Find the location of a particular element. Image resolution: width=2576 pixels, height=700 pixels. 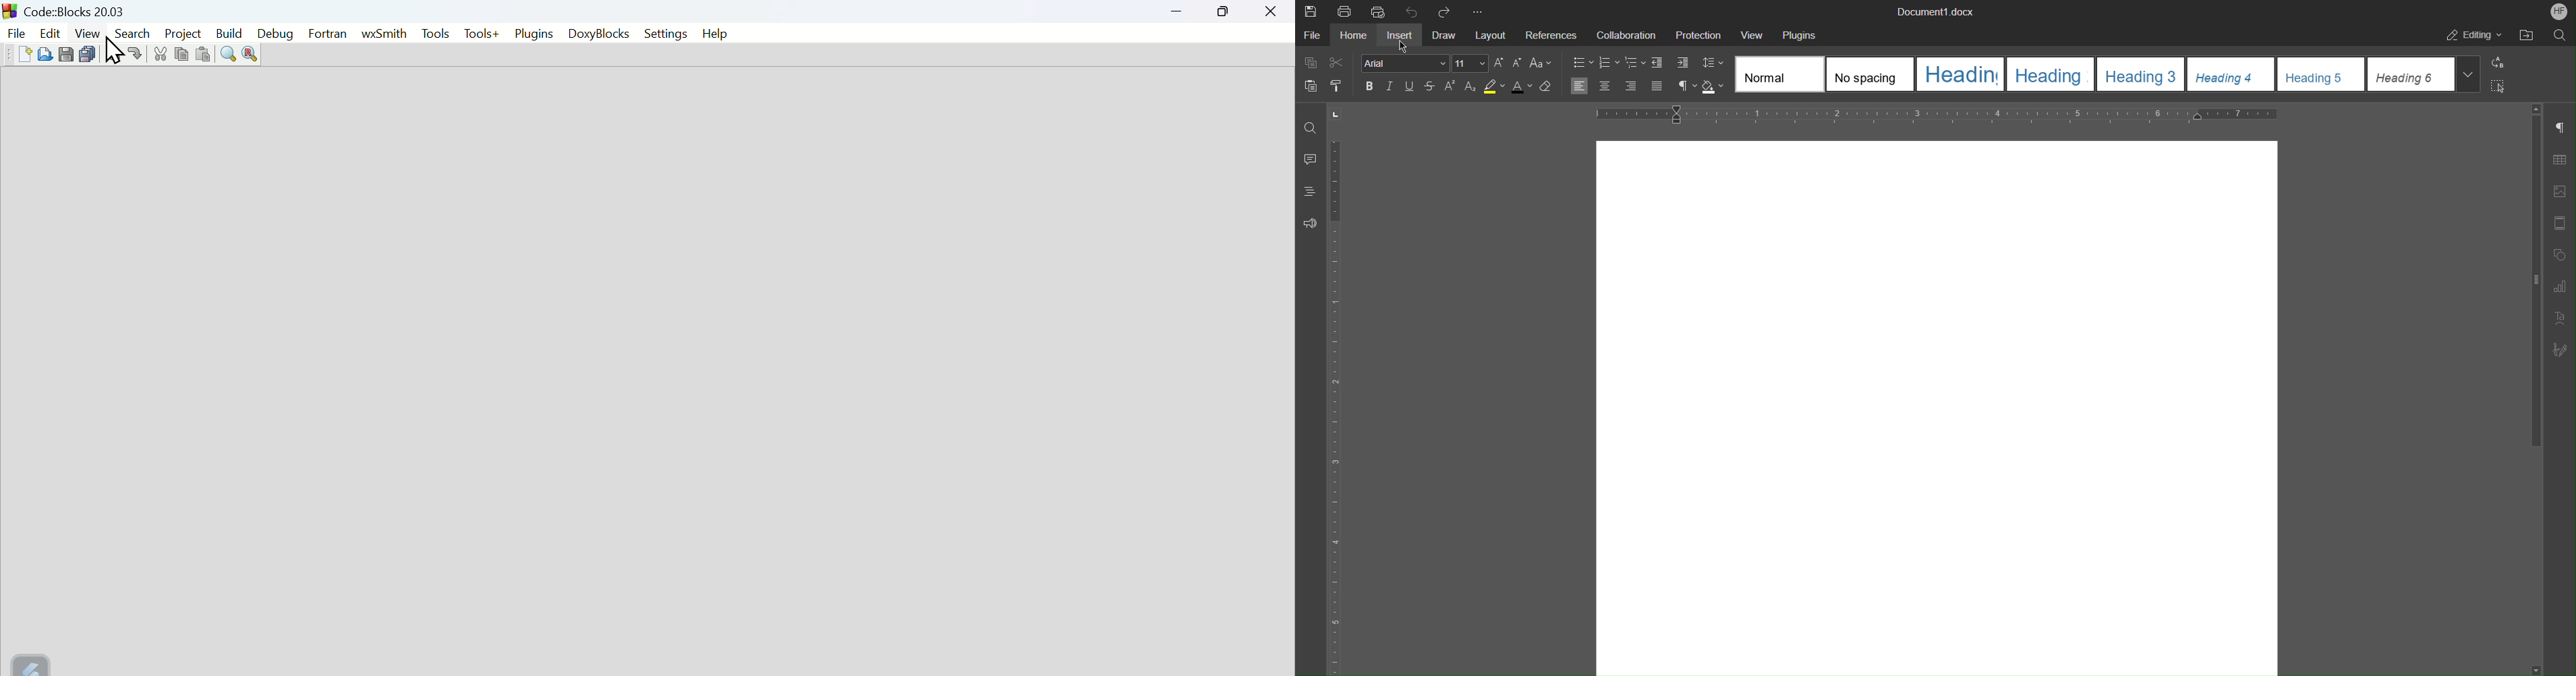

Copy Style is located at coordinates (1339, 86).